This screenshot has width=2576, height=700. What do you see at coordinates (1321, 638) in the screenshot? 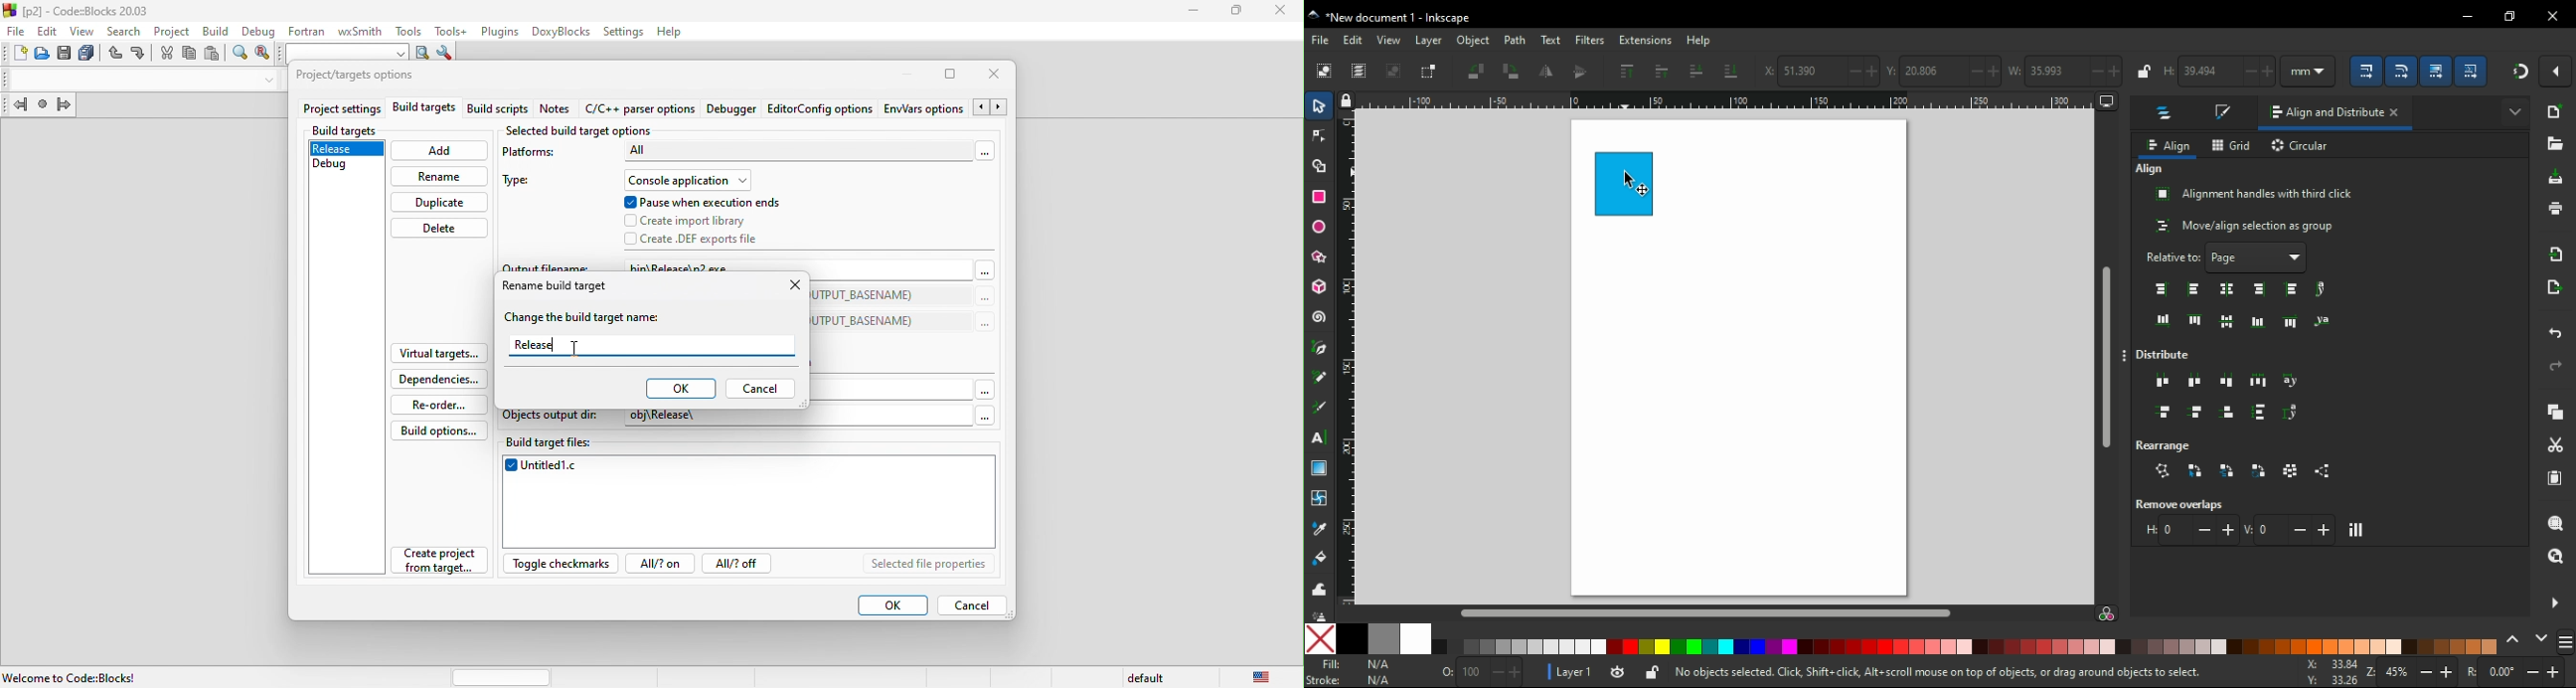
I see `none` at bounding box center [1321, 638].